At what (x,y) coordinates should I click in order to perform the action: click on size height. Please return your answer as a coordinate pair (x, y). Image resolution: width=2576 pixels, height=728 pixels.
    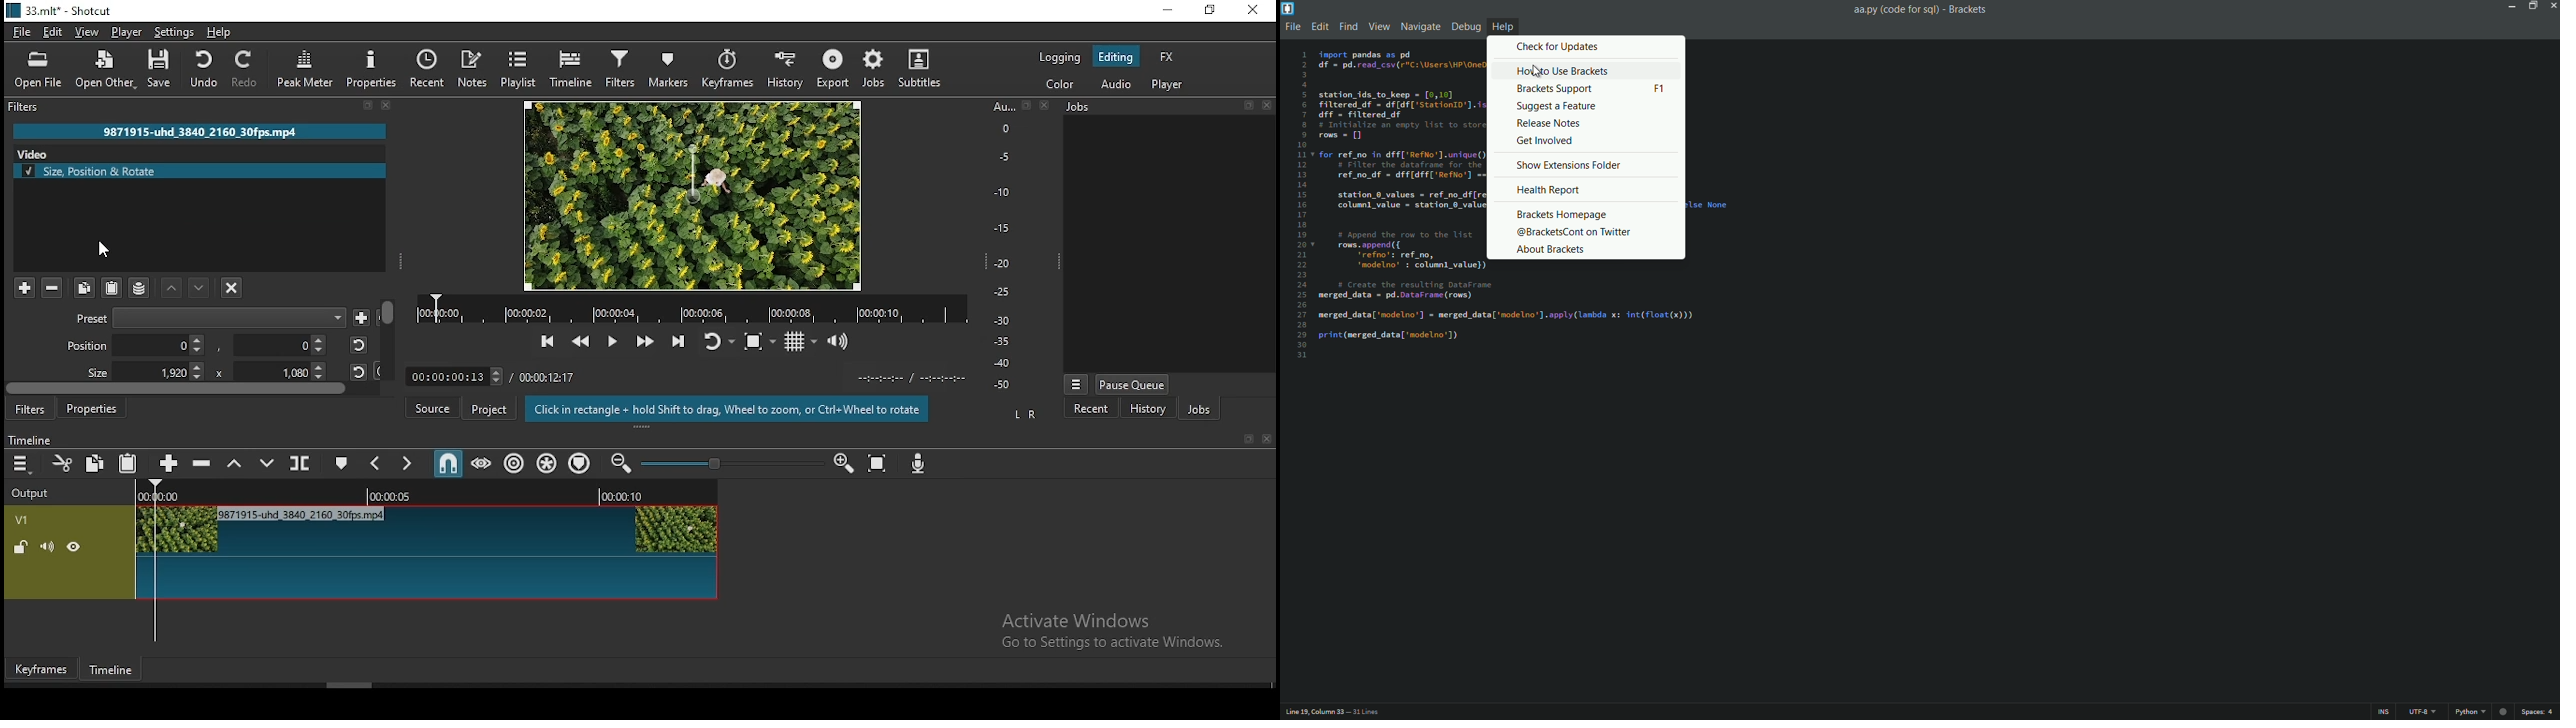
    Looking at the image, I should click on (160, 372).